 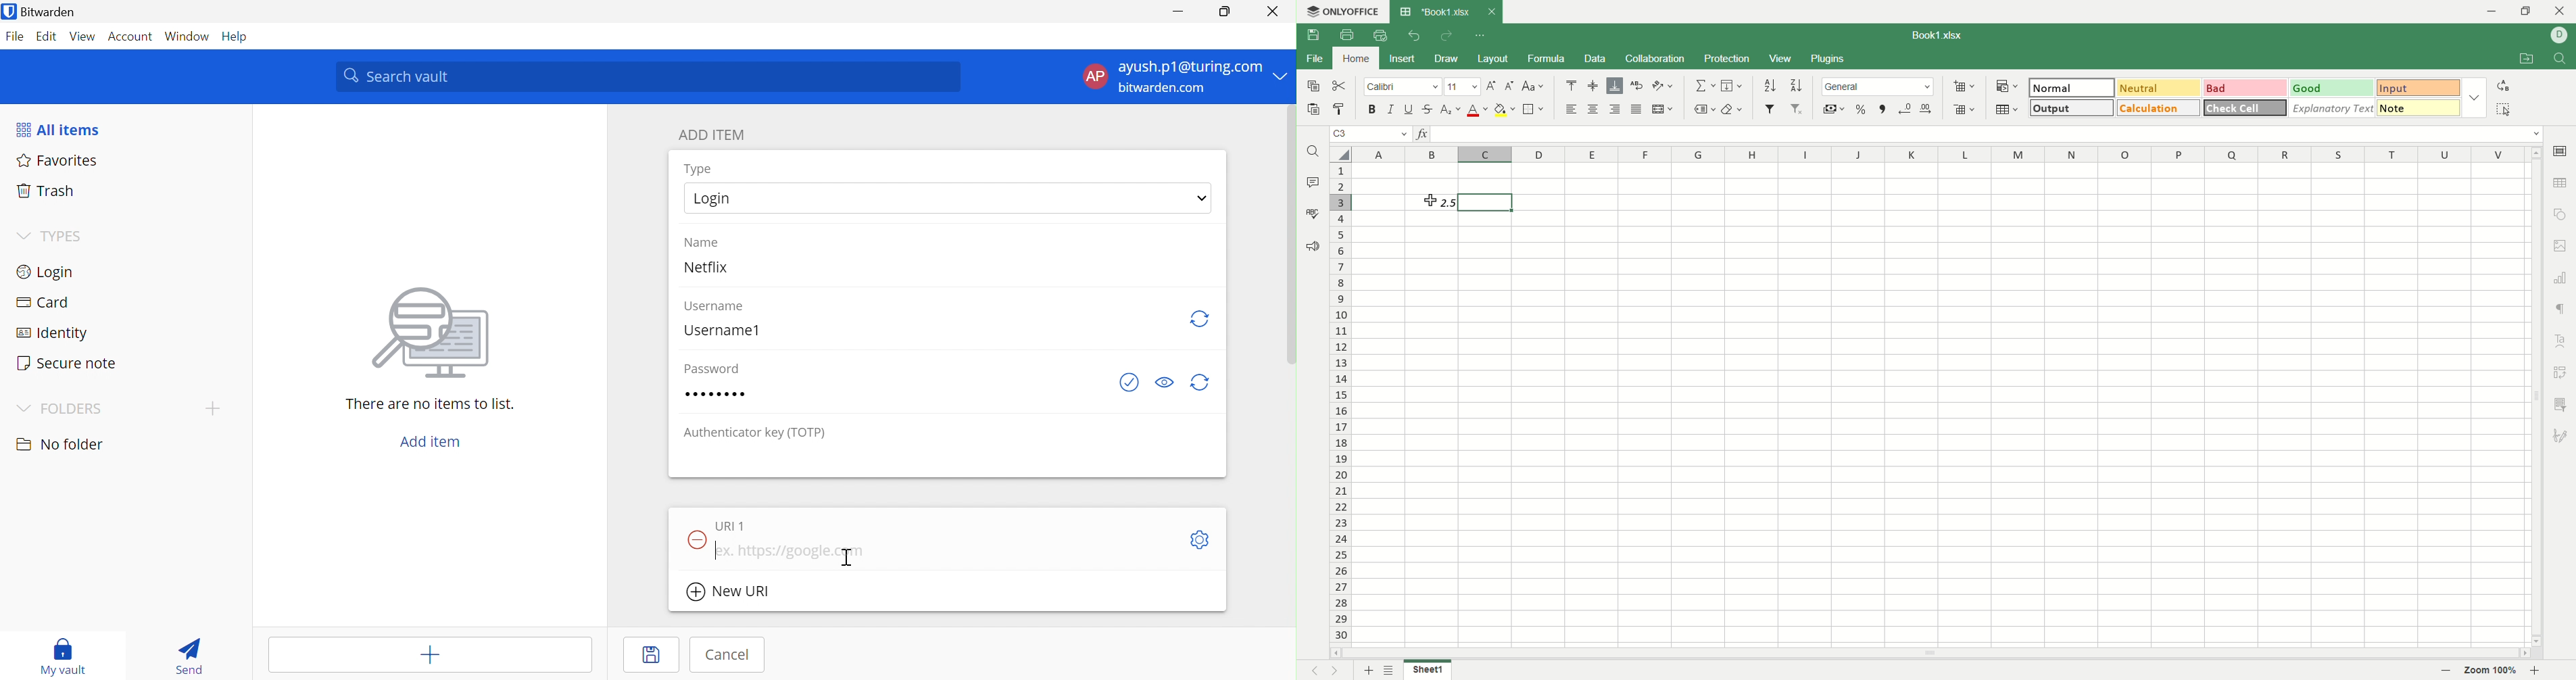 What do you see at coordinates (646, 76) in the screenshot?
I see `Search vault` at bounding box center [646, 76].